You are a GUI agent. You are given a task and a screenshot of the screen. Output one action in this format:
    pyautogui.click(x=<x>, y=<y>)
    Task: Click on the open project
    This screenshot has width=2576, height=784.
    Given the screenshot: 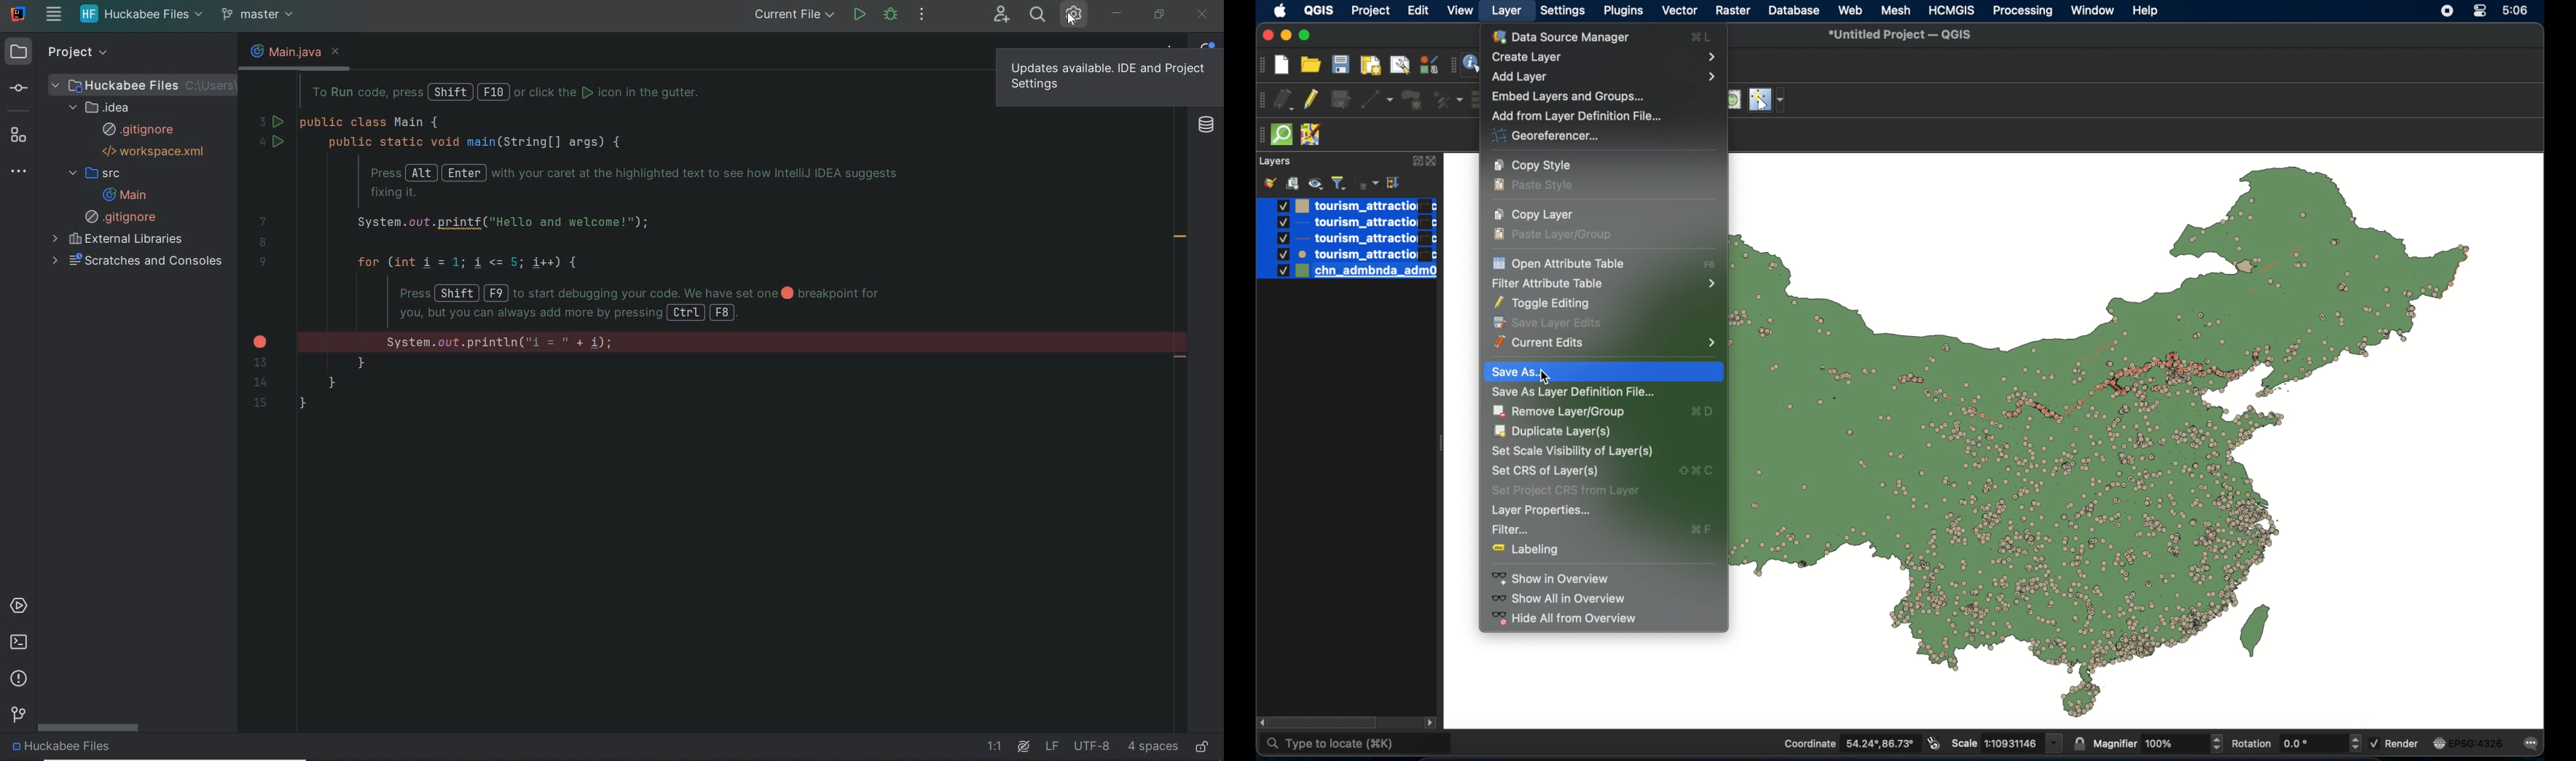 What is the action you would take?
    pyautogui.click(x=1311, y=63)
    